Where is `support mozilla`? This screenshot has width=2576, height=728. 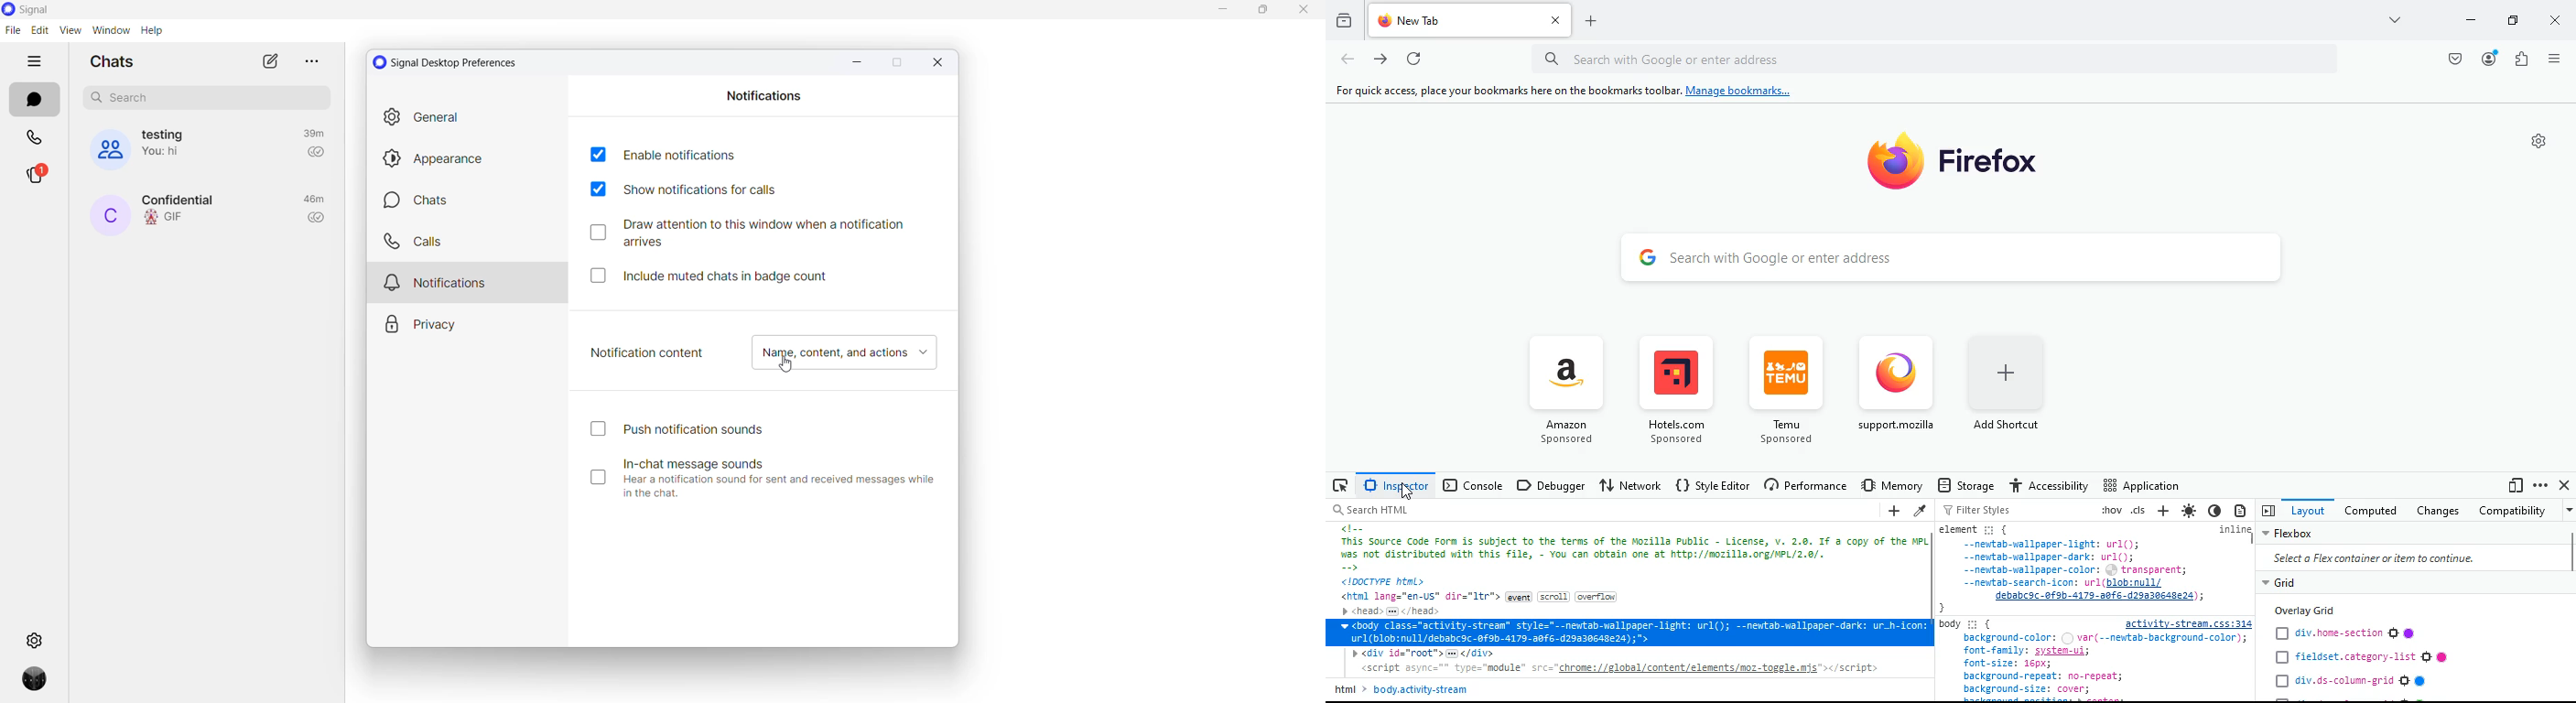 support mozilla is located at coordinates (1900, 395).